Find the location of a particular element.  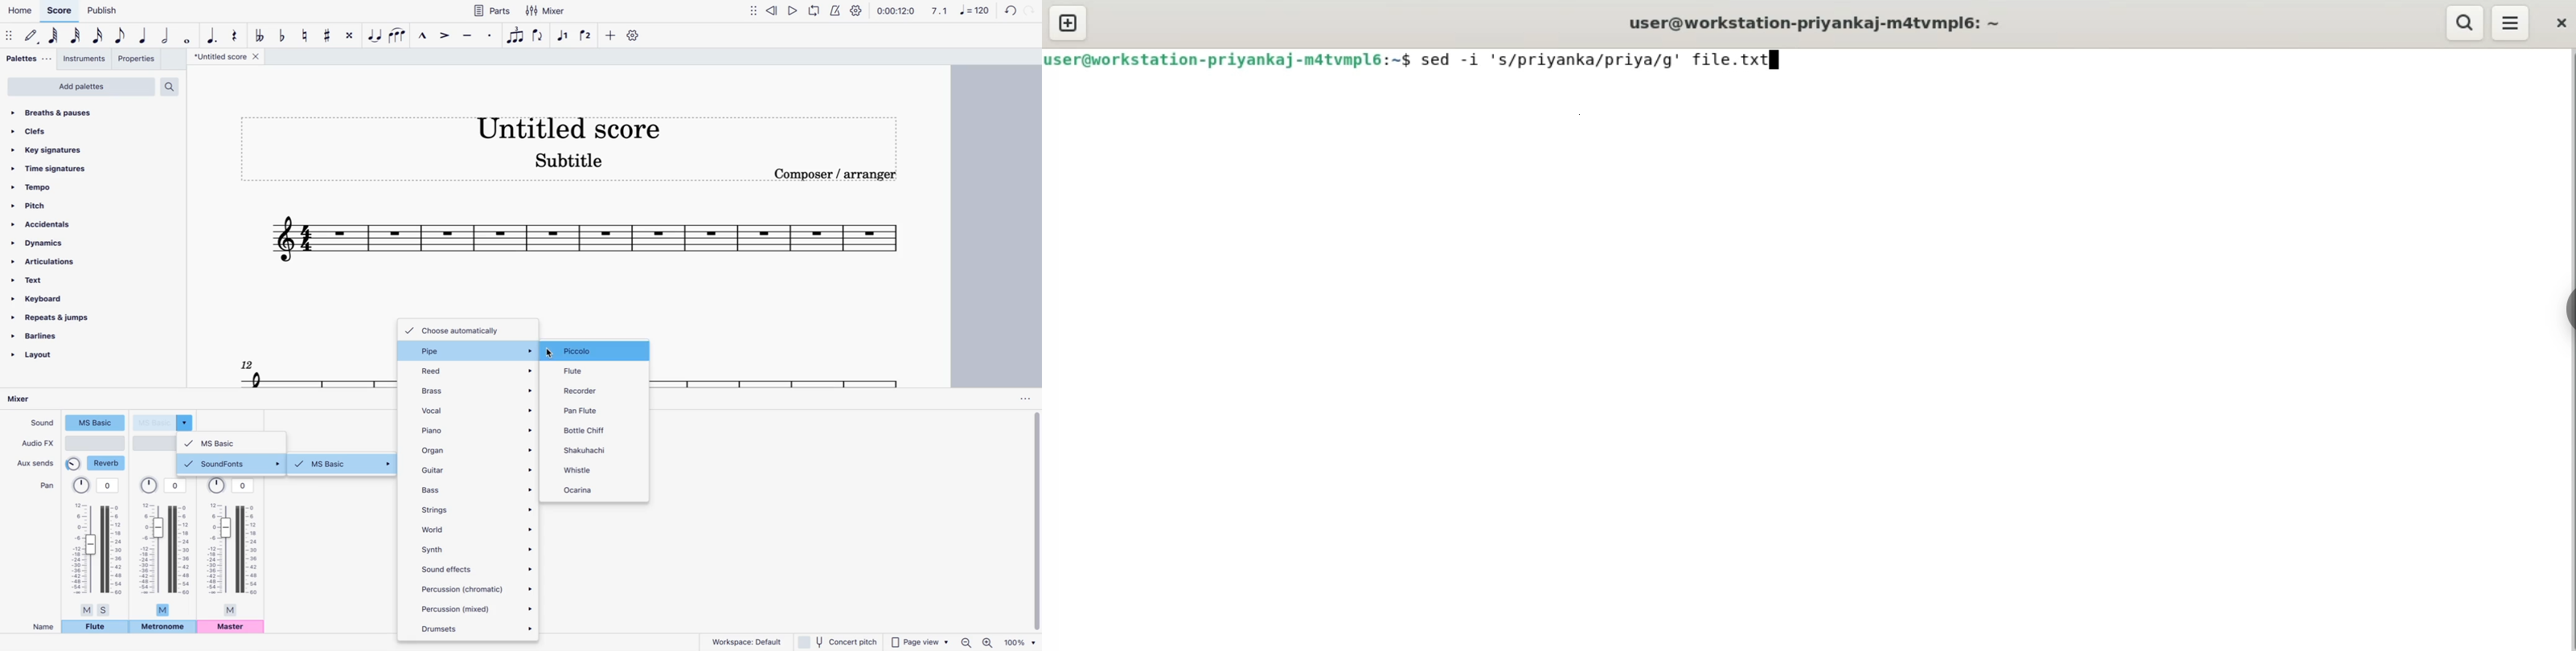

32nd note is located at coordinates (77, 37).